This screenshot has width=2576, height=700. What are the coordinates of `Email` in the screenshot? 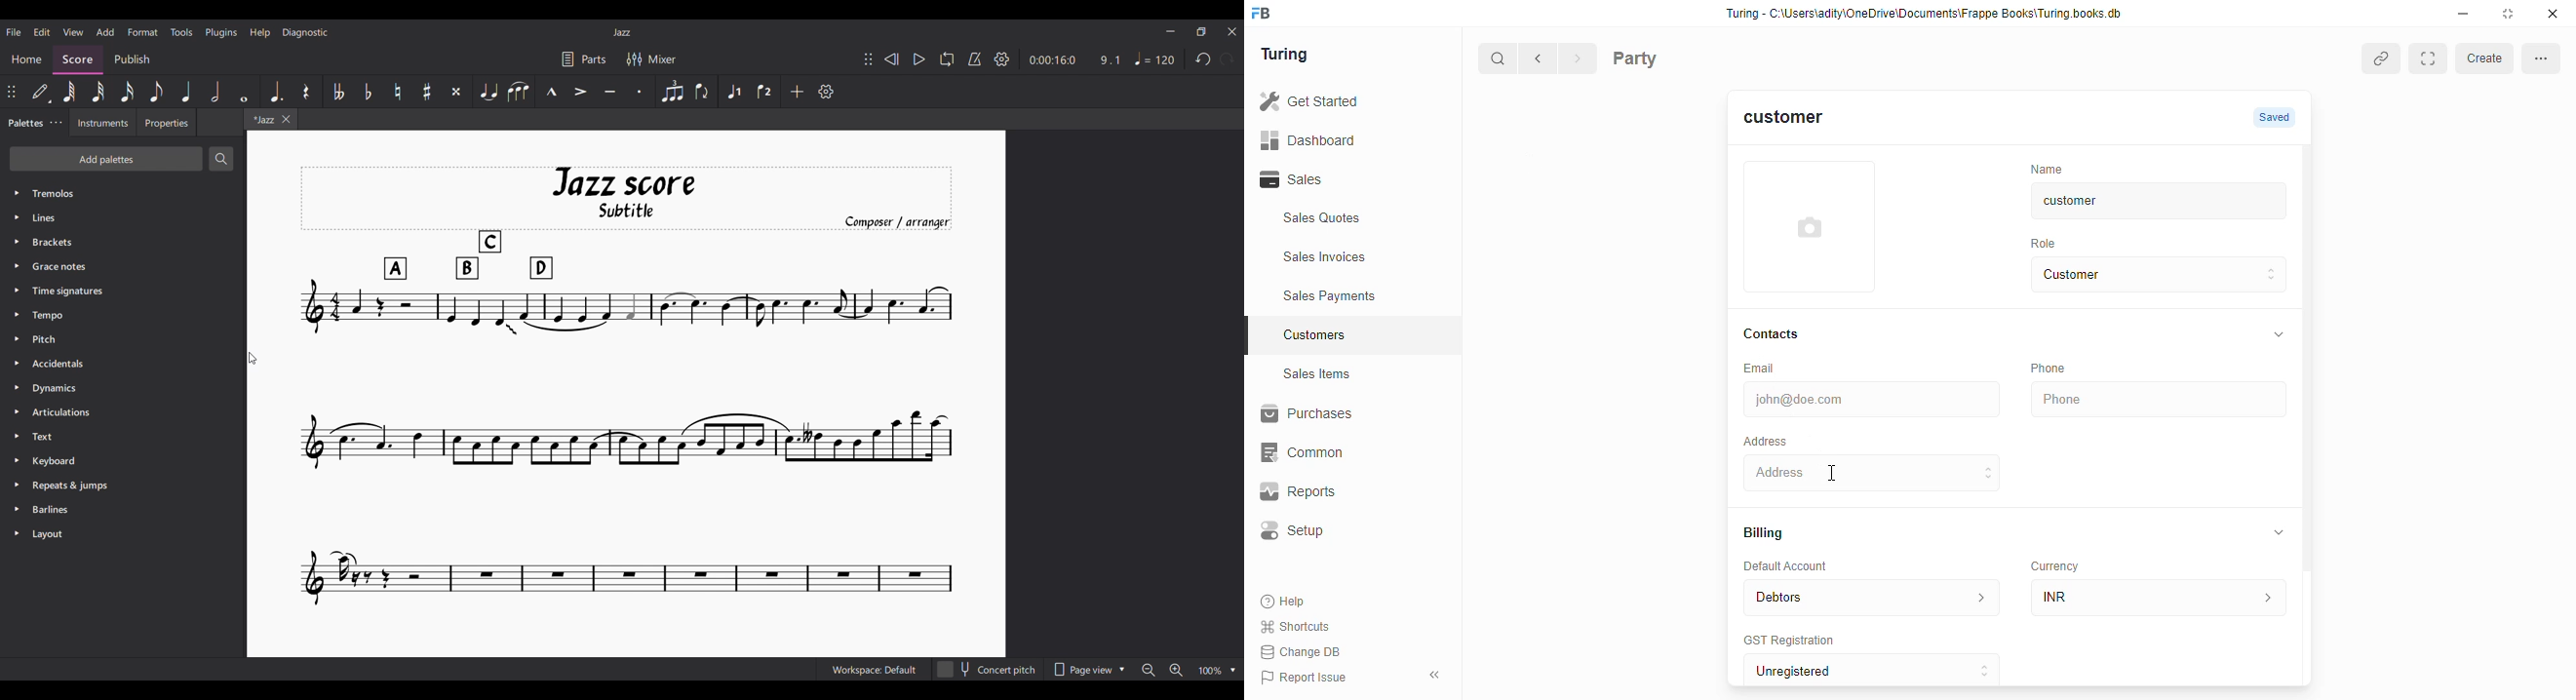 It's located at (1761, 368).